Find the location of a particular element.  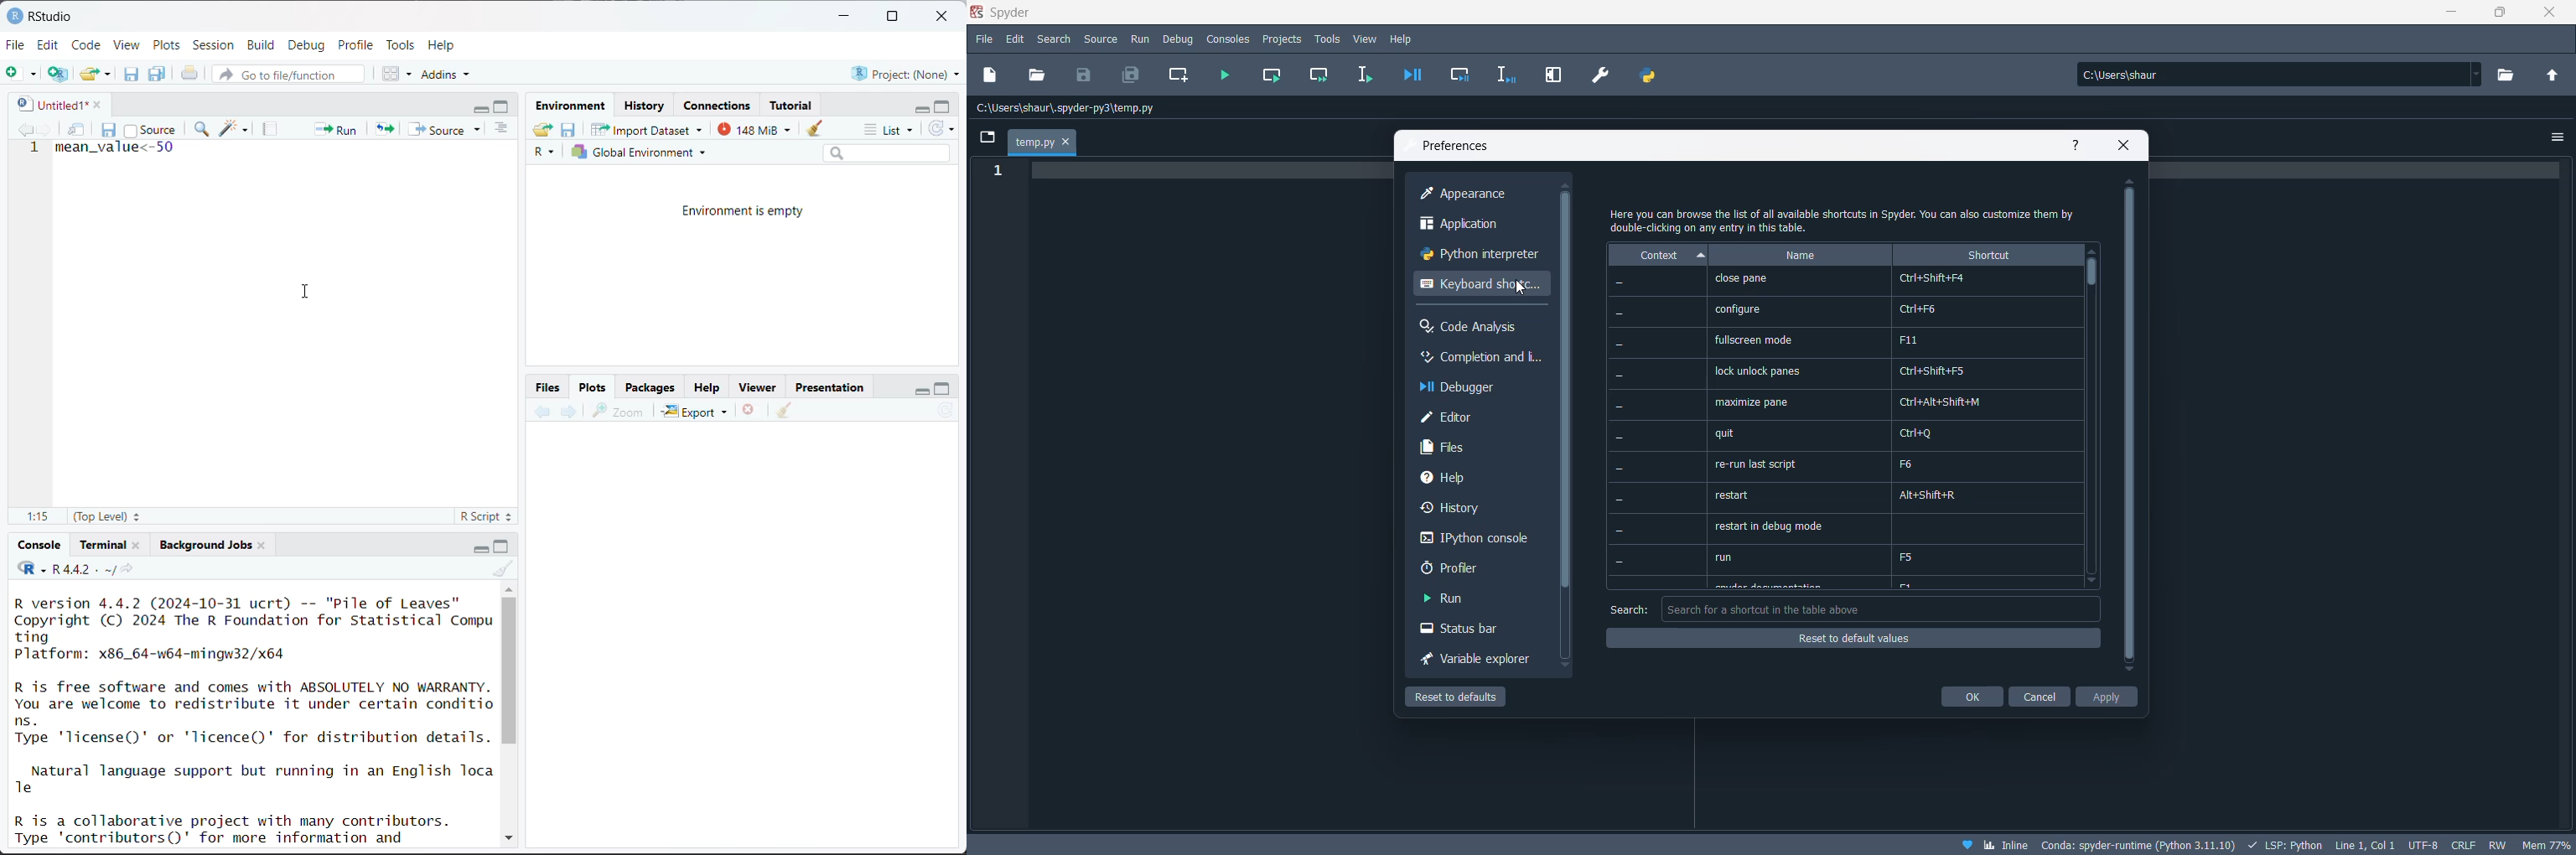

open is located at coordinates (1038, 75).